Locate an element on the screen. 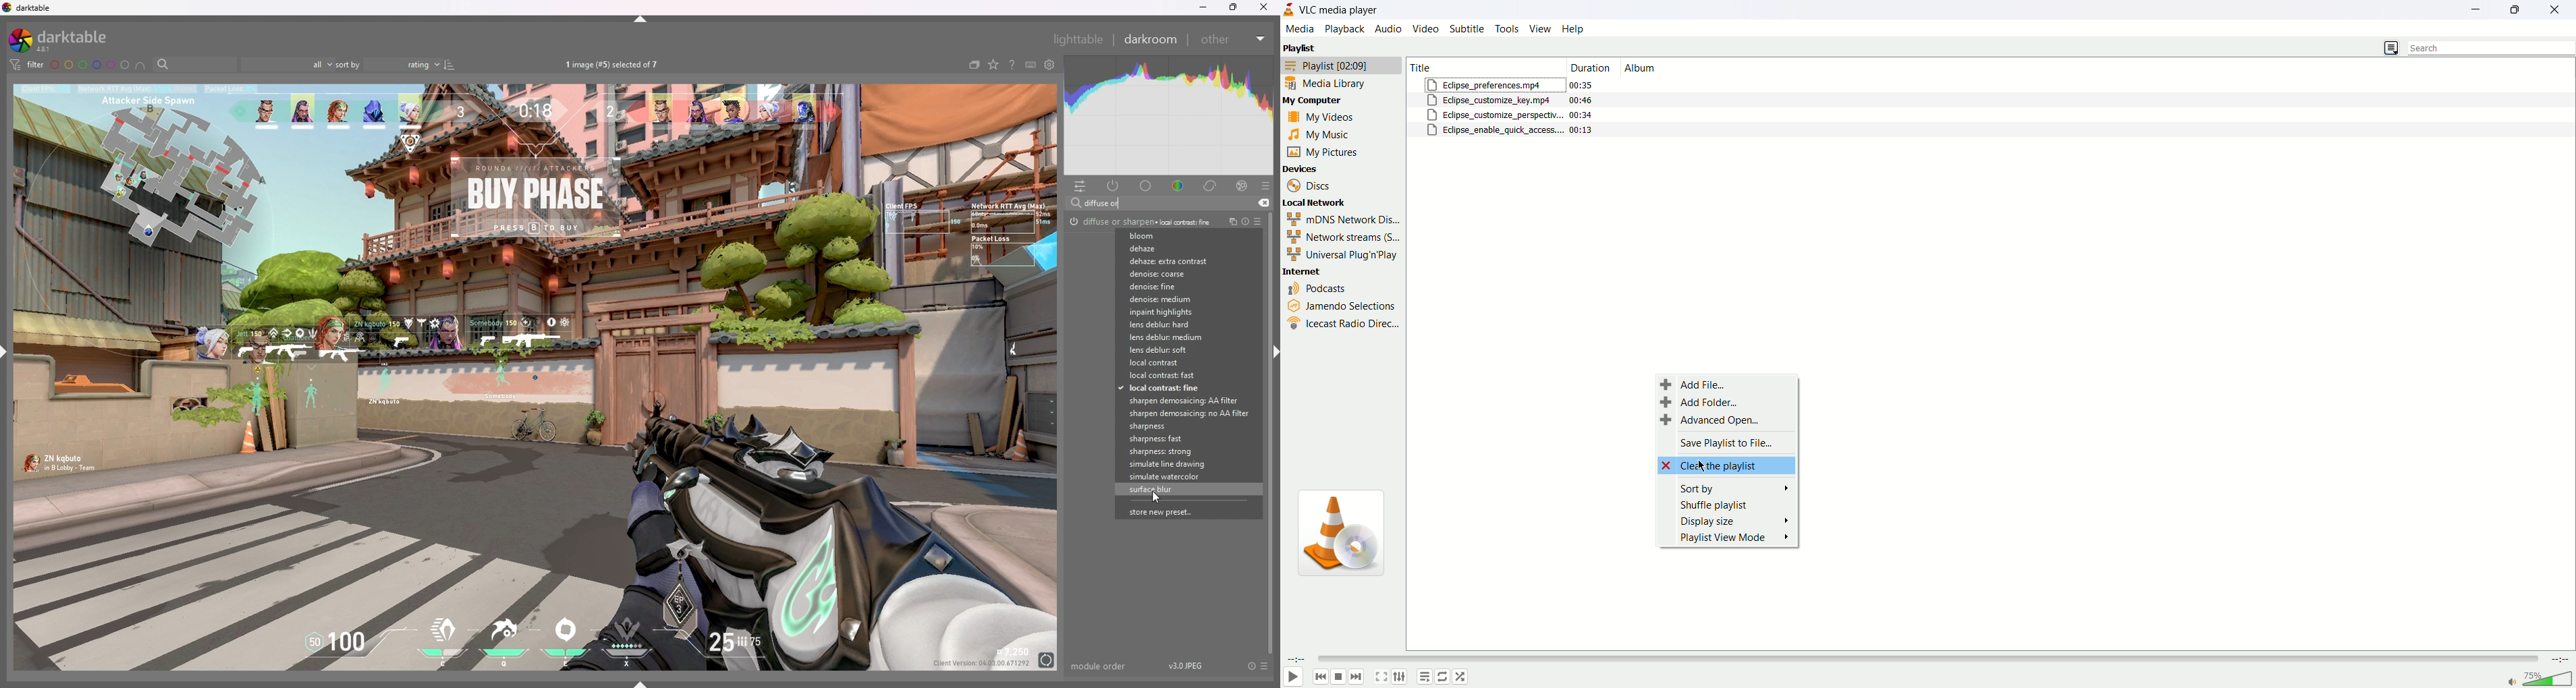 The width and height of the screenshot is (2576, 700). base is located at coordinates (1147, 185).